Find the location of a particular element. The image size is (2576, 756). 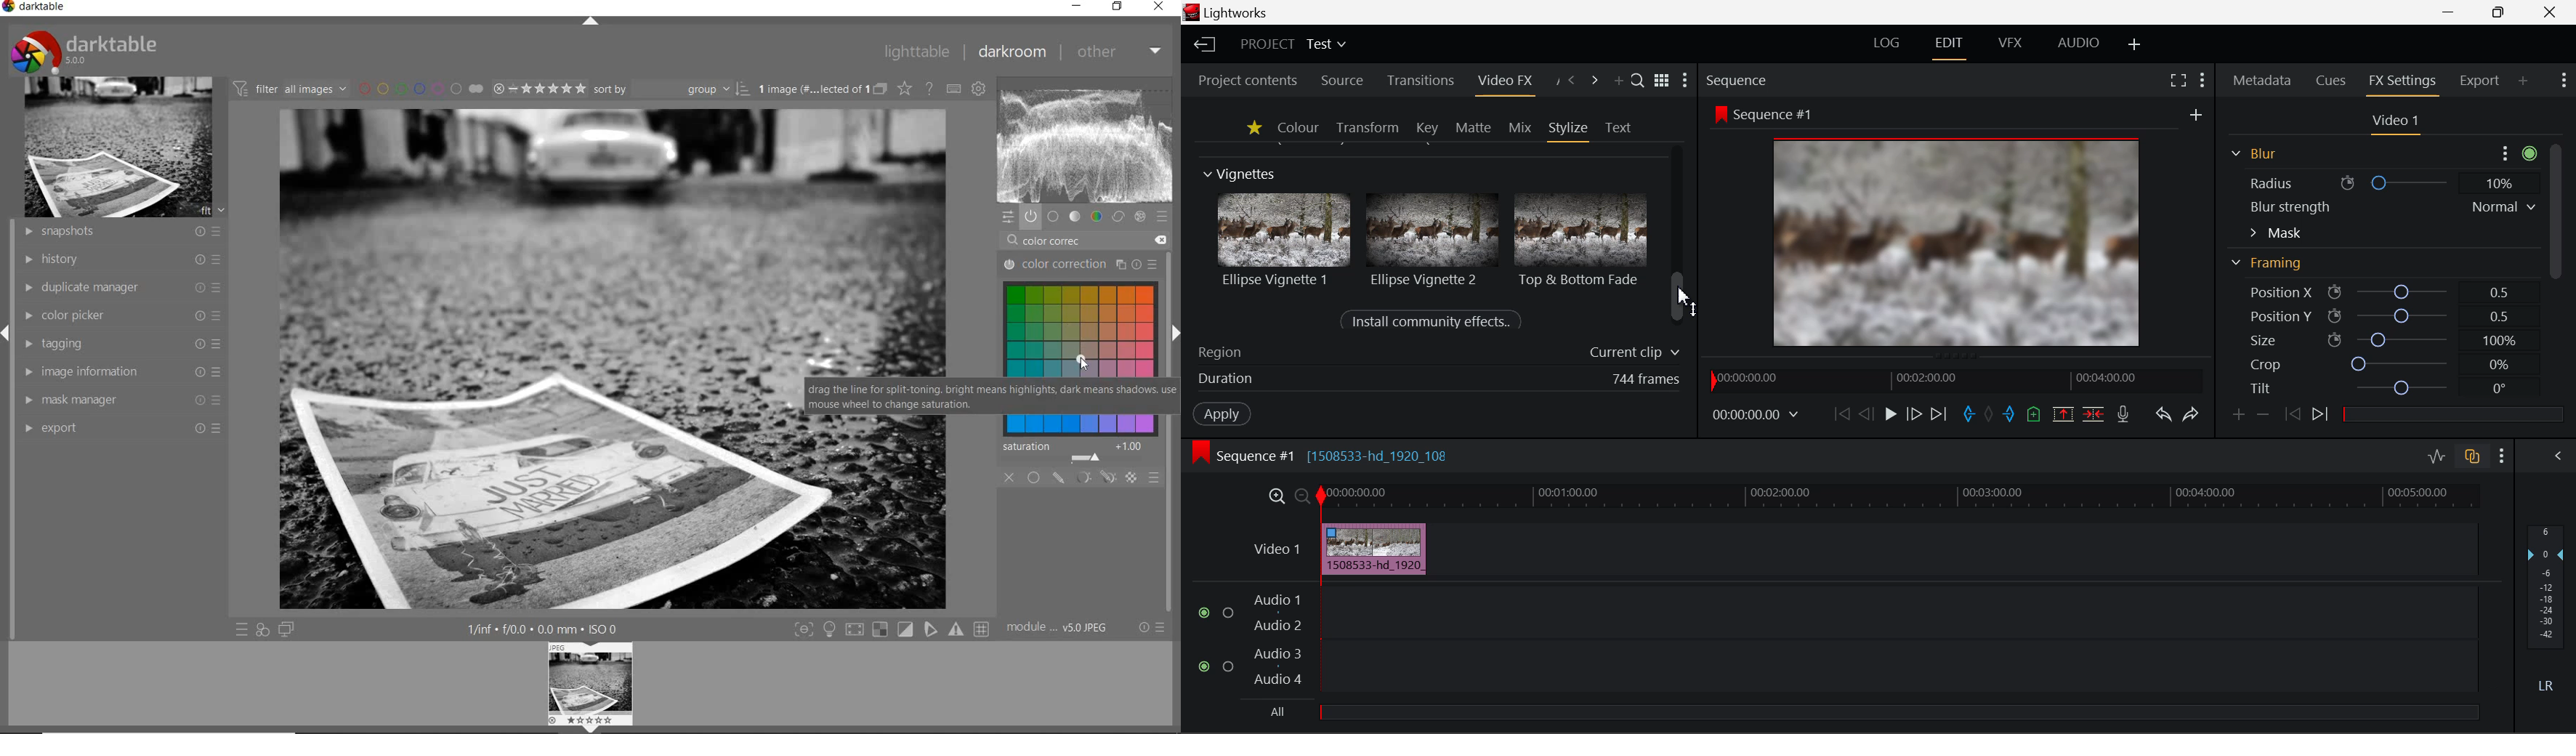

show only active module is located at coordinates (1031, 217).